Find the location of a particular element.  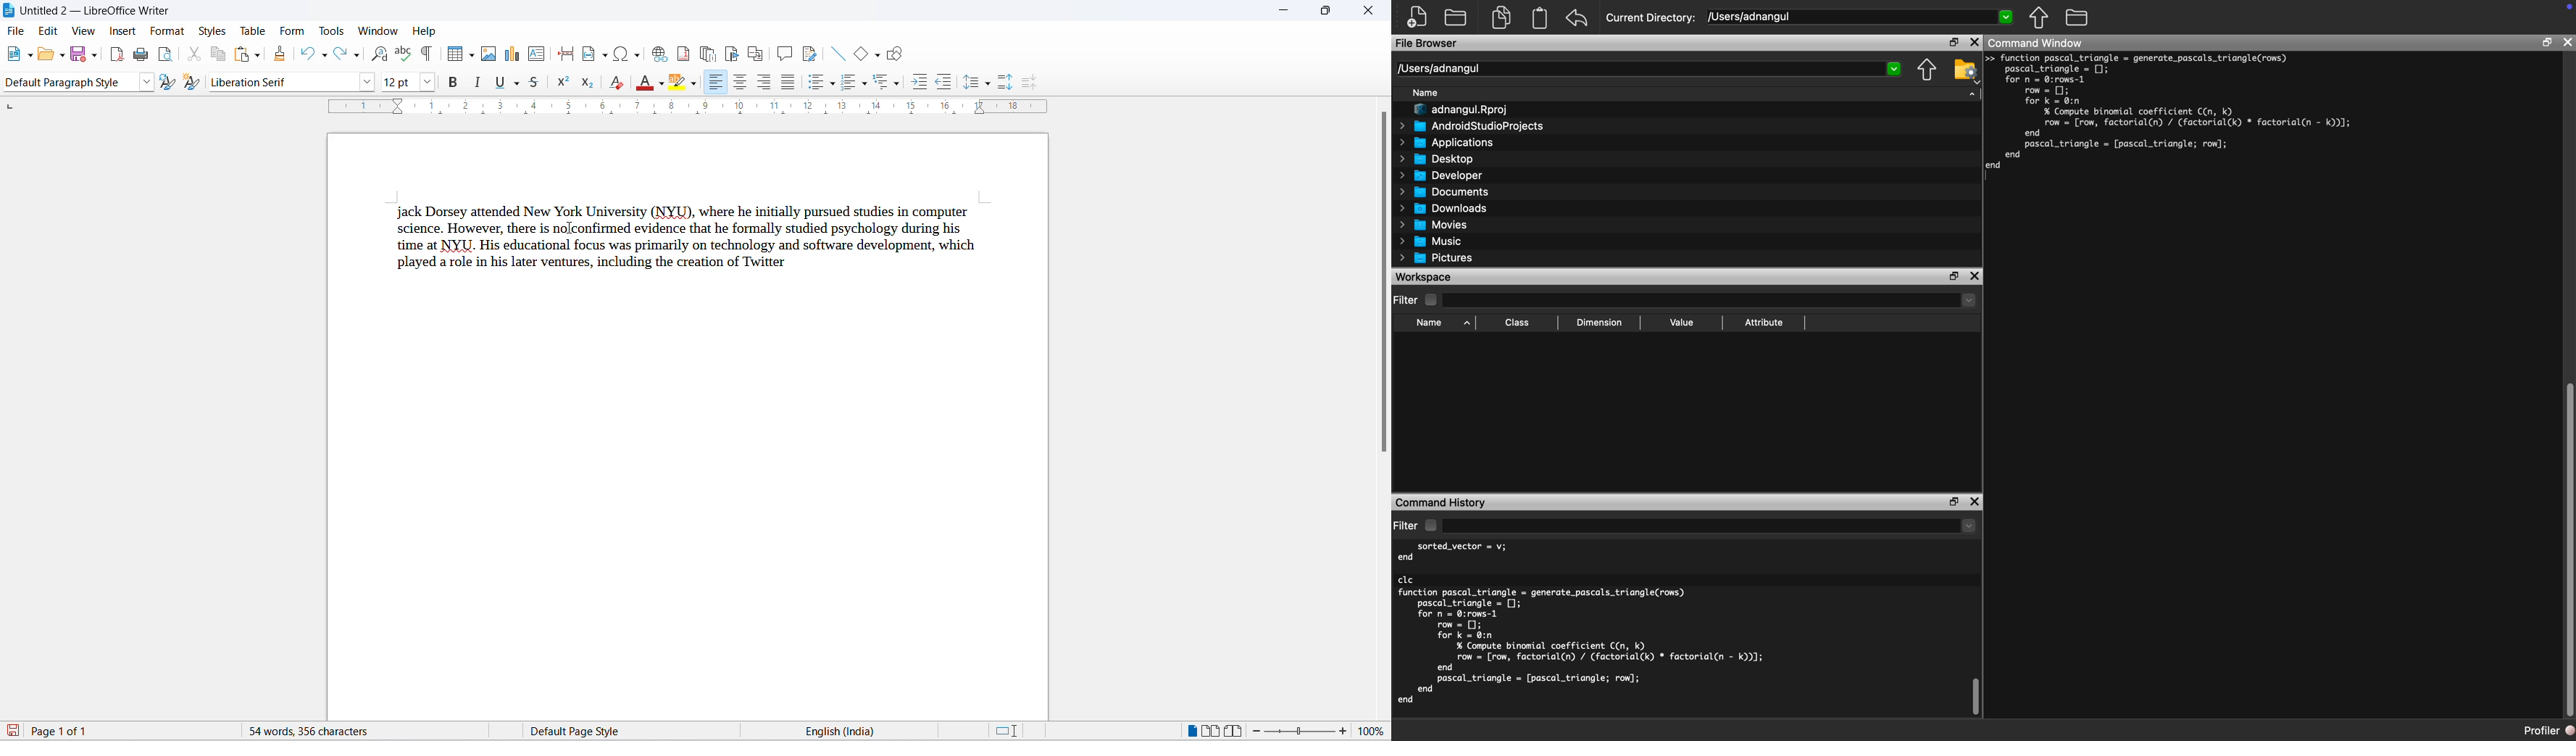

toggle ordered list is located at coordinates (849, 86).